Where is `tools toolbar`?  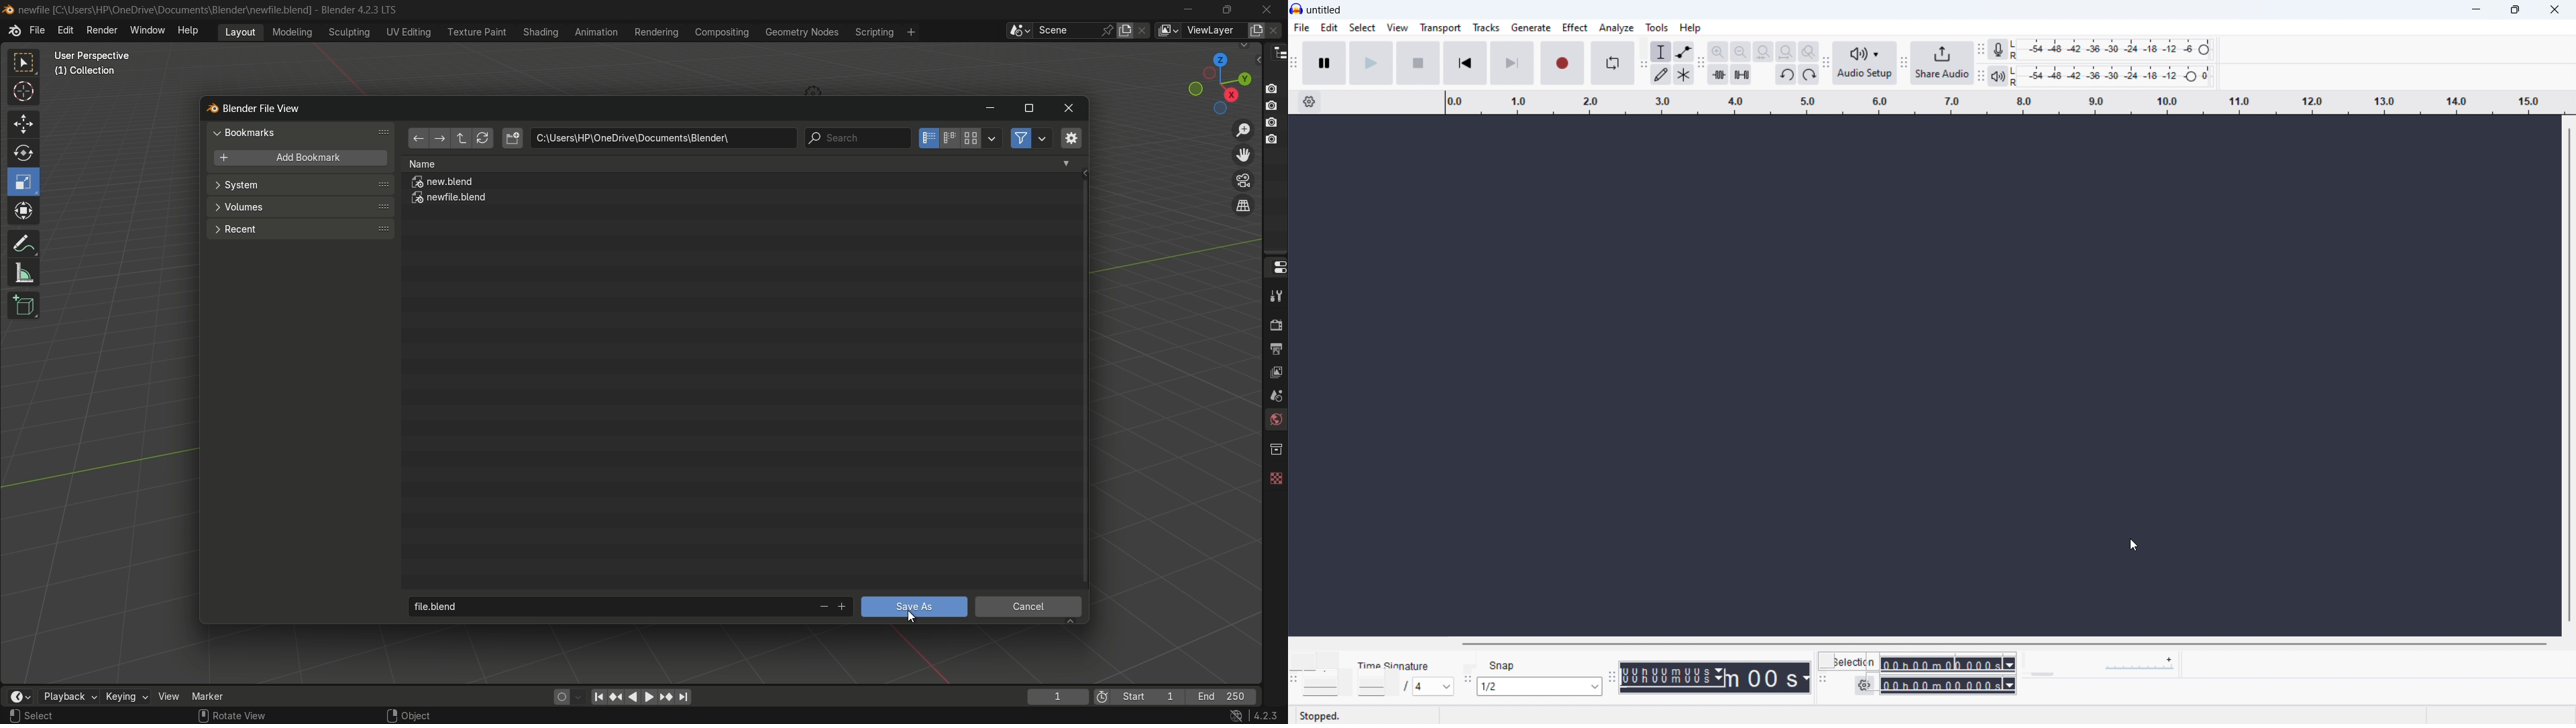
tools toolbar is located at coordinates (1642, 64).